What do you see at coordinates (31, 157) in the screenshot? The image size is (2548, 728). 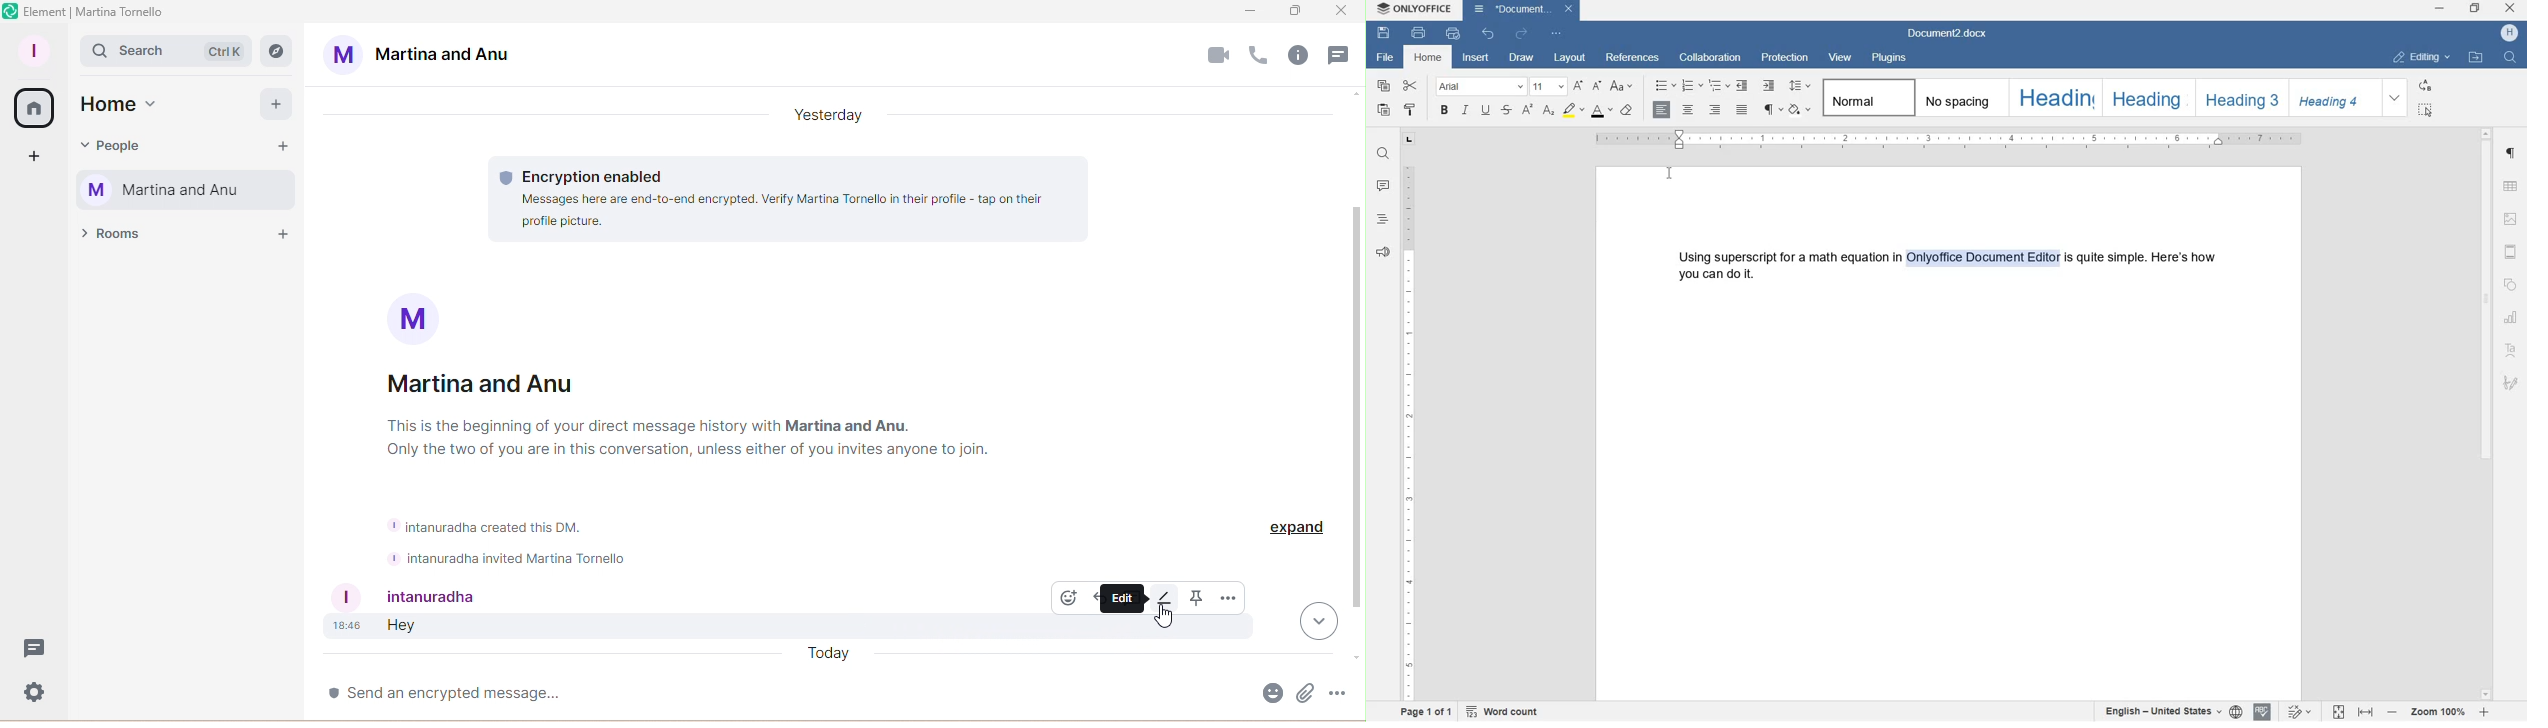 I see `Create a space` at bounding box center [31, 157].